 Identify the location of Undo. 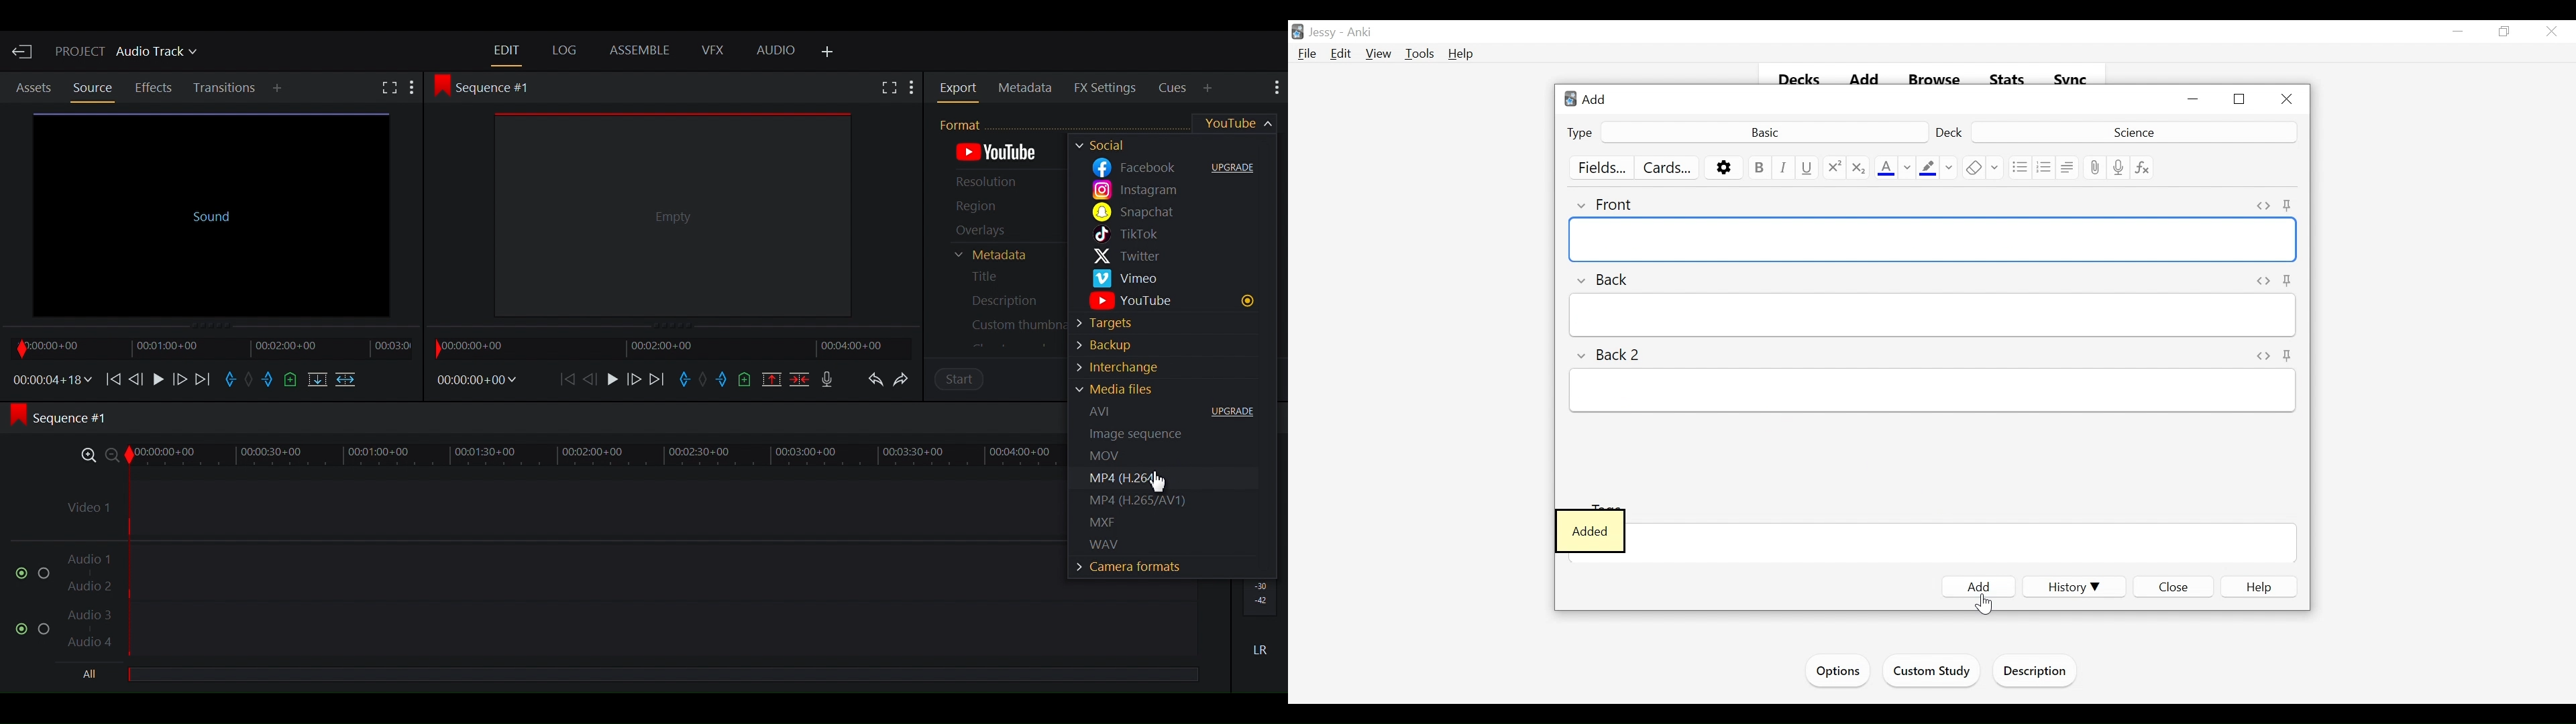
(875, 382).